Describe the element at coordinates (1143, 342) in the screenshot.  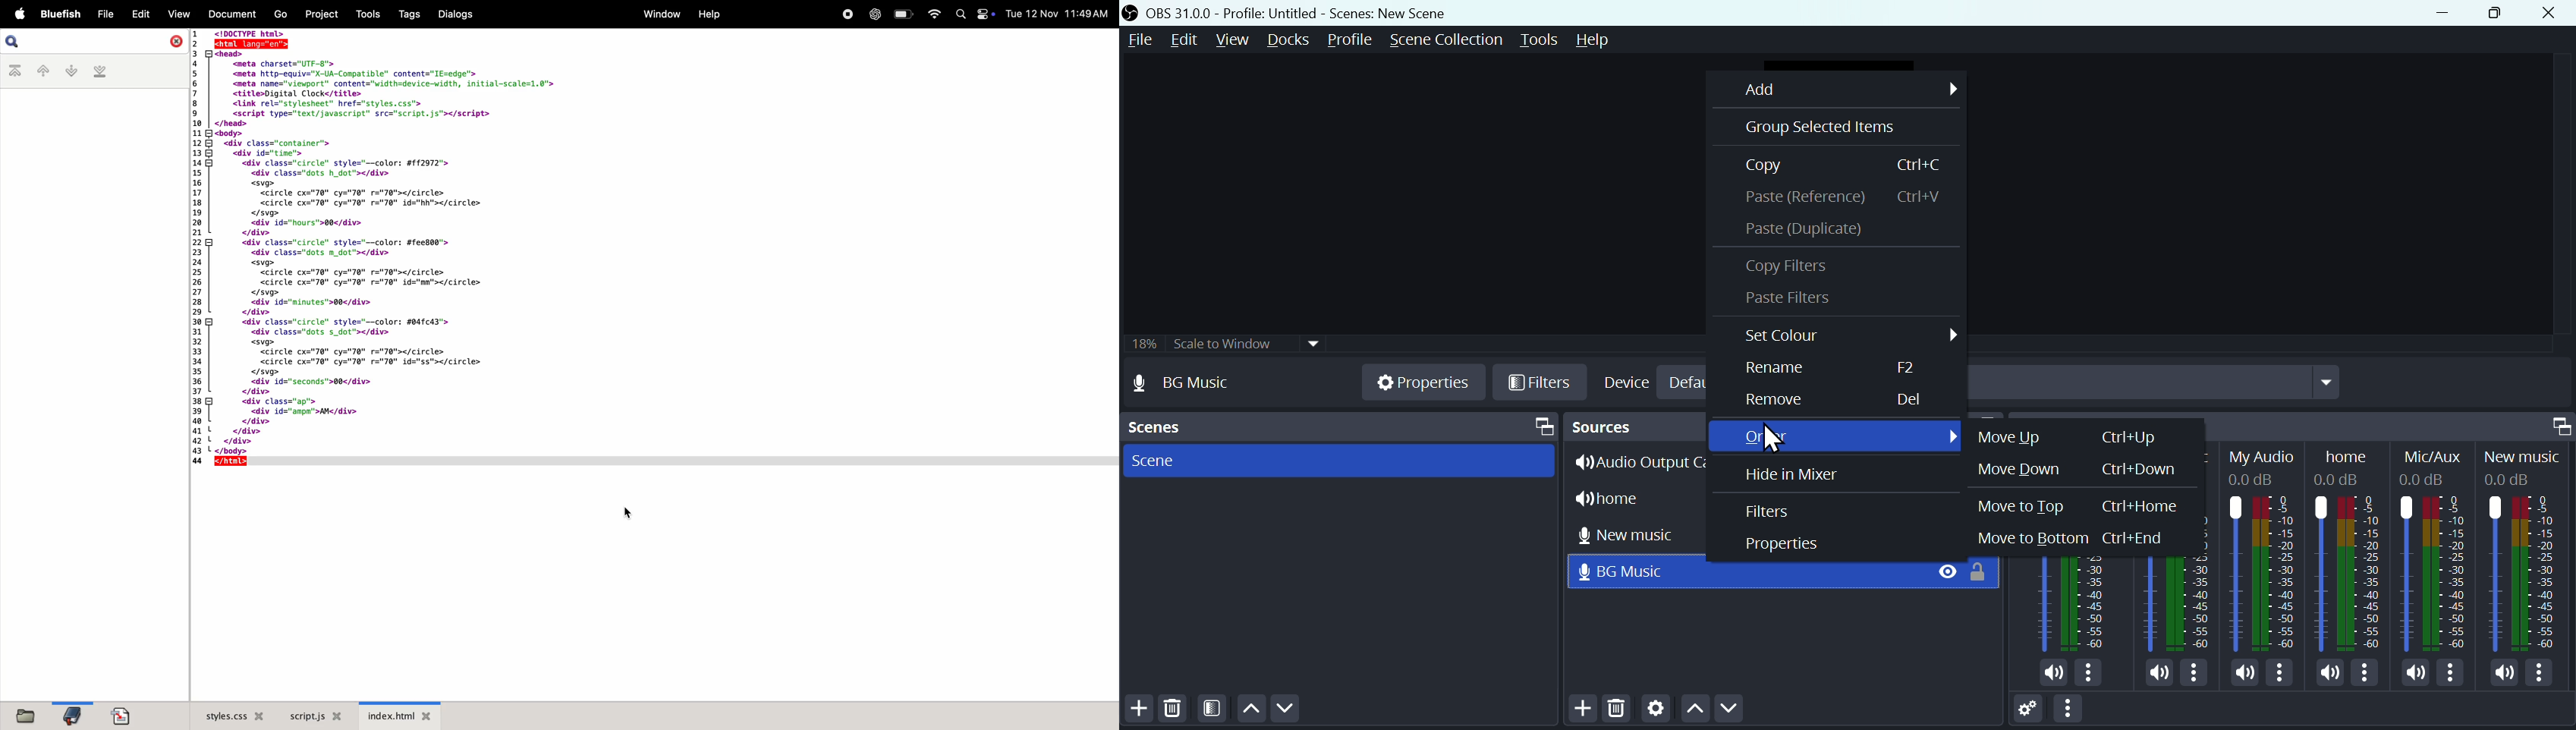
I see `18%` at that location.